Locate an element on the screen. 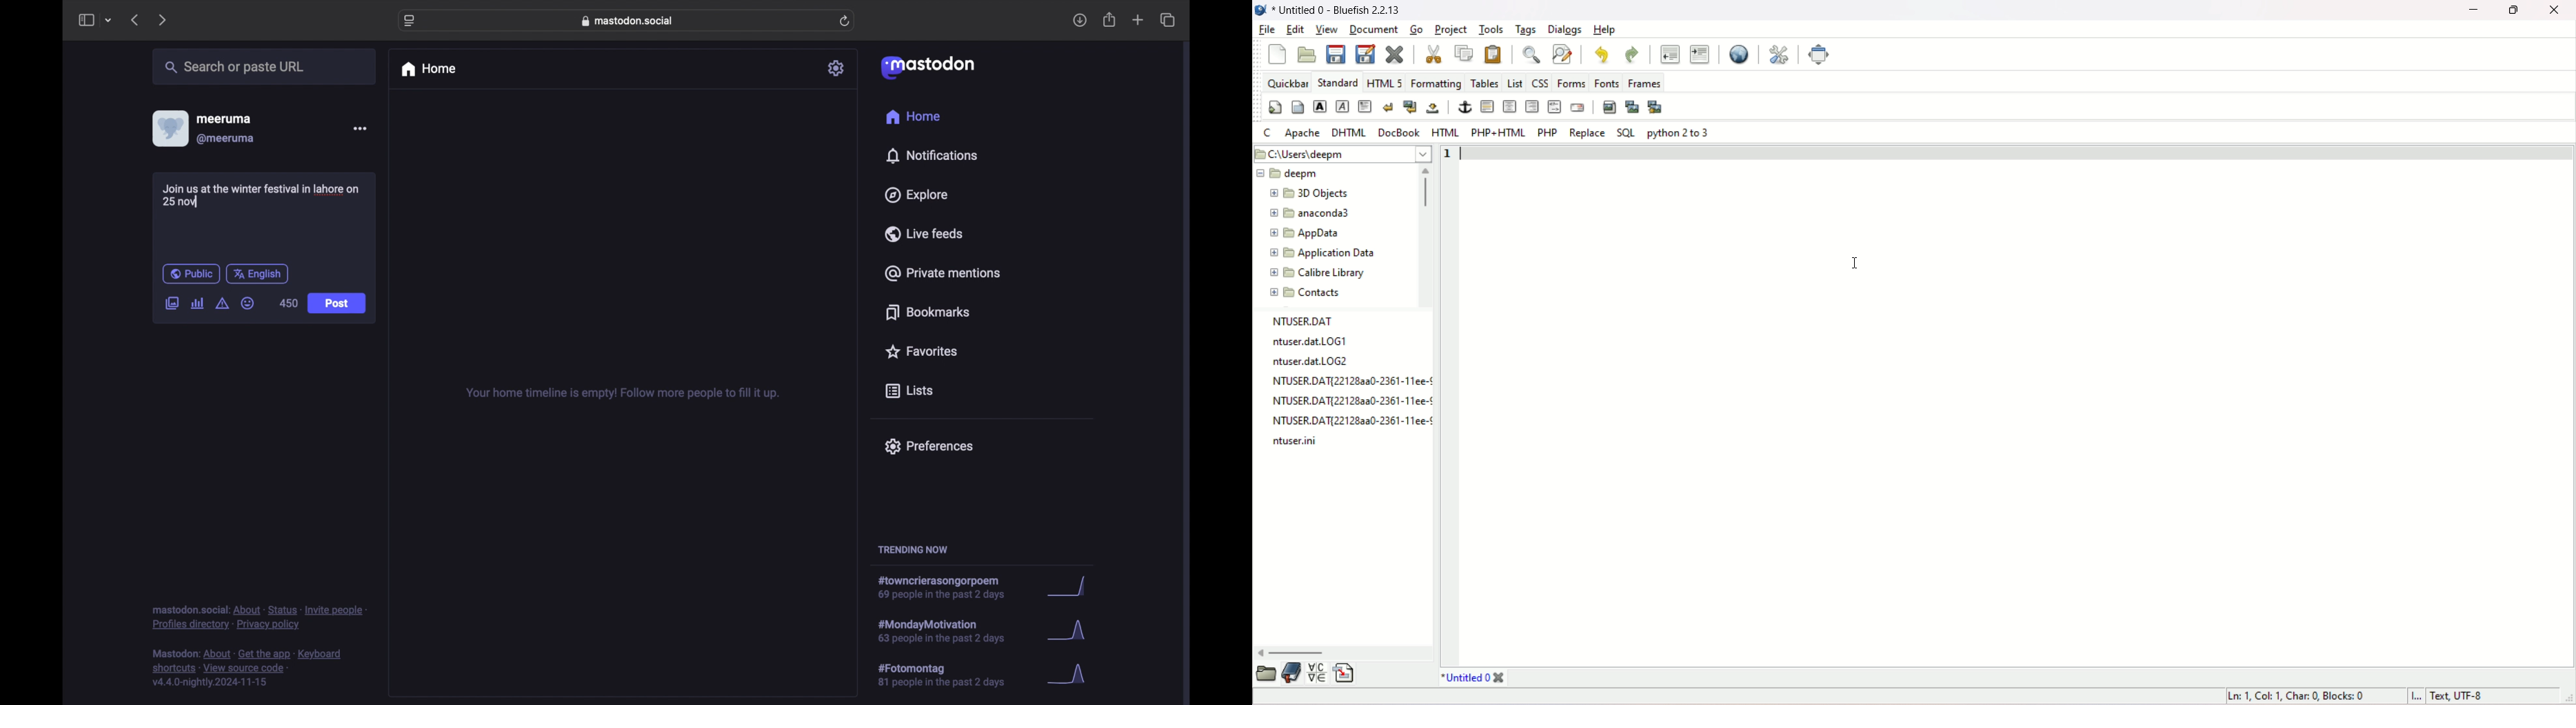 The image size is (2576, 728). mastodon is located at coordinates (927, 67).